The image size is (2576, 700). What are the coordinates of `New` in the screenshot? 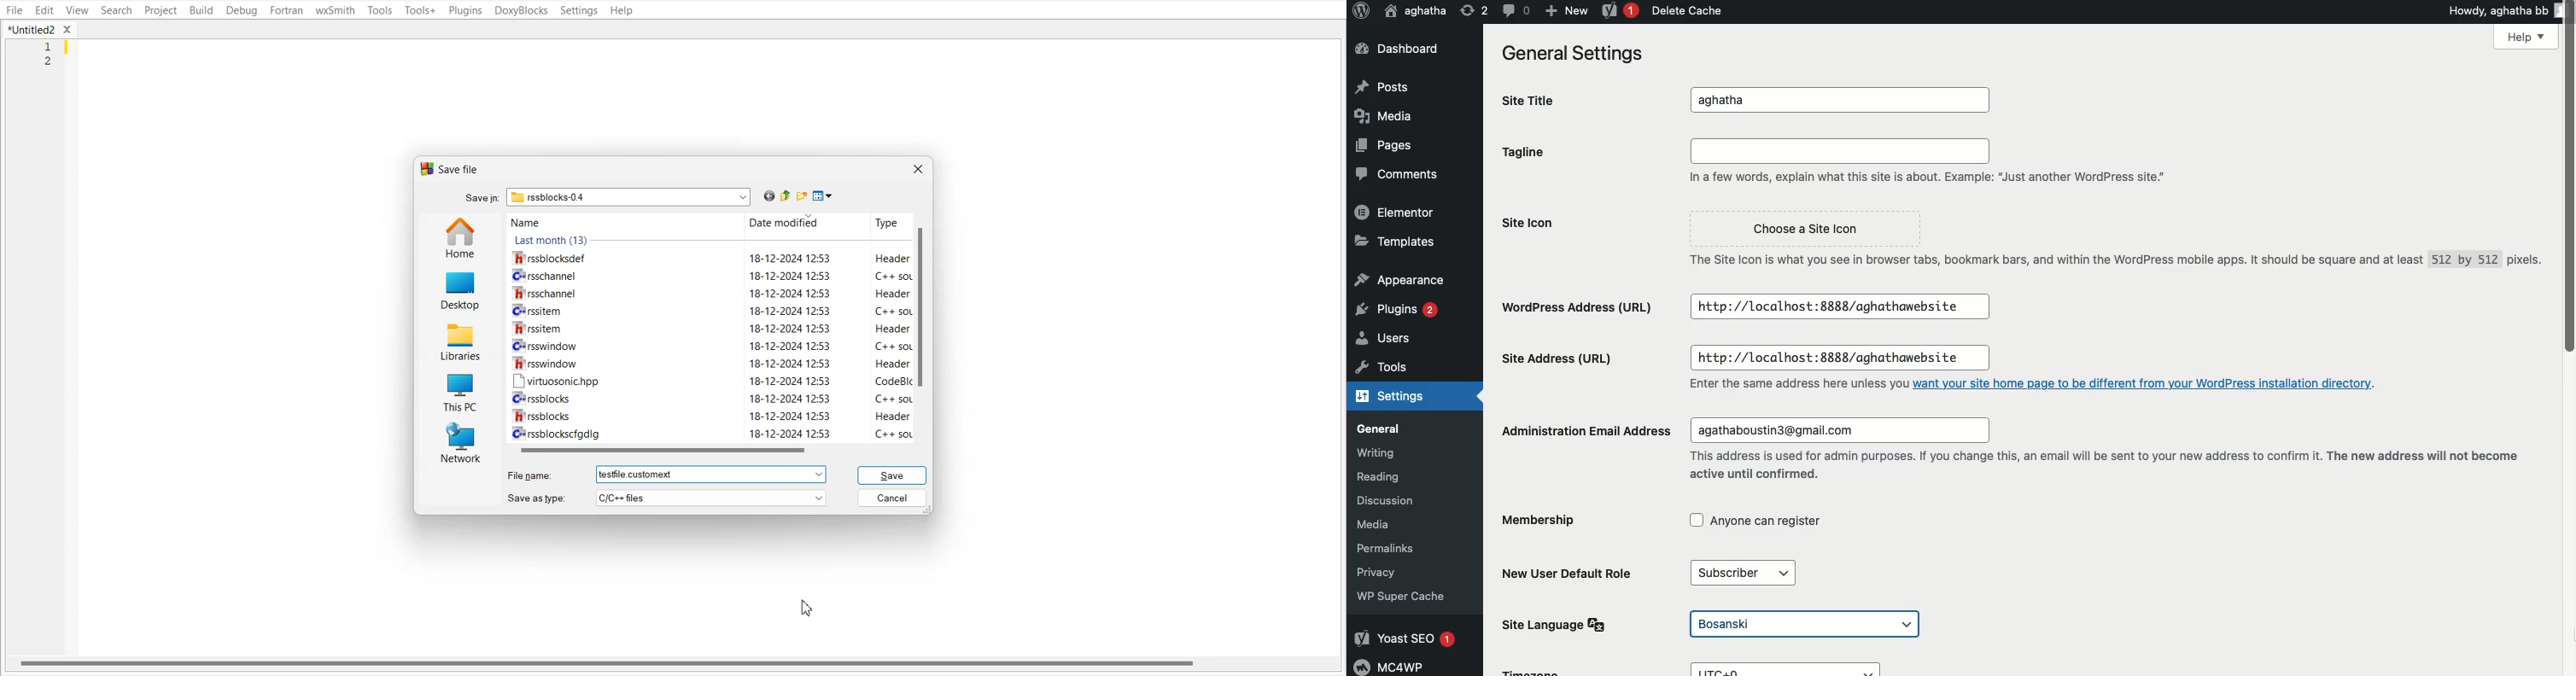 It's located at (1563, 10).